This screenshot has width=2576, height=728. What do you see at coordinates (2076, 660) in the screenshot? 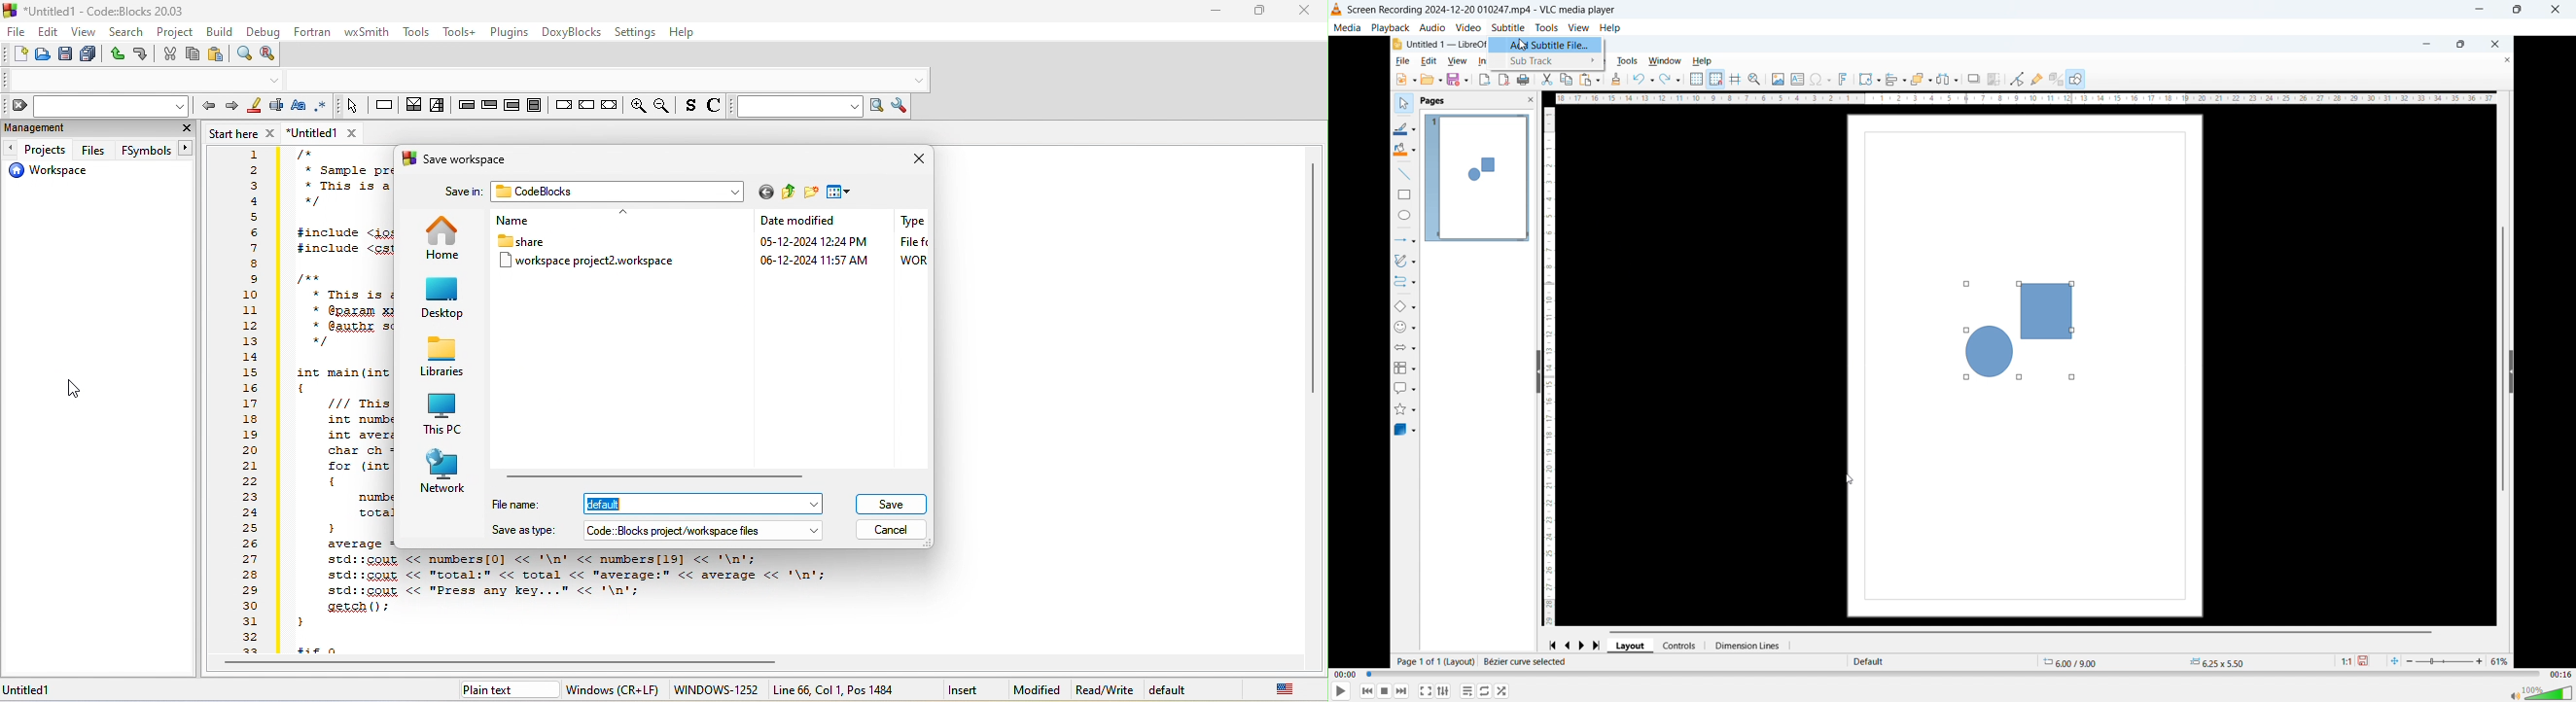
I see `cursor position-6.00/9.00` at bounding box center [2076, 660].